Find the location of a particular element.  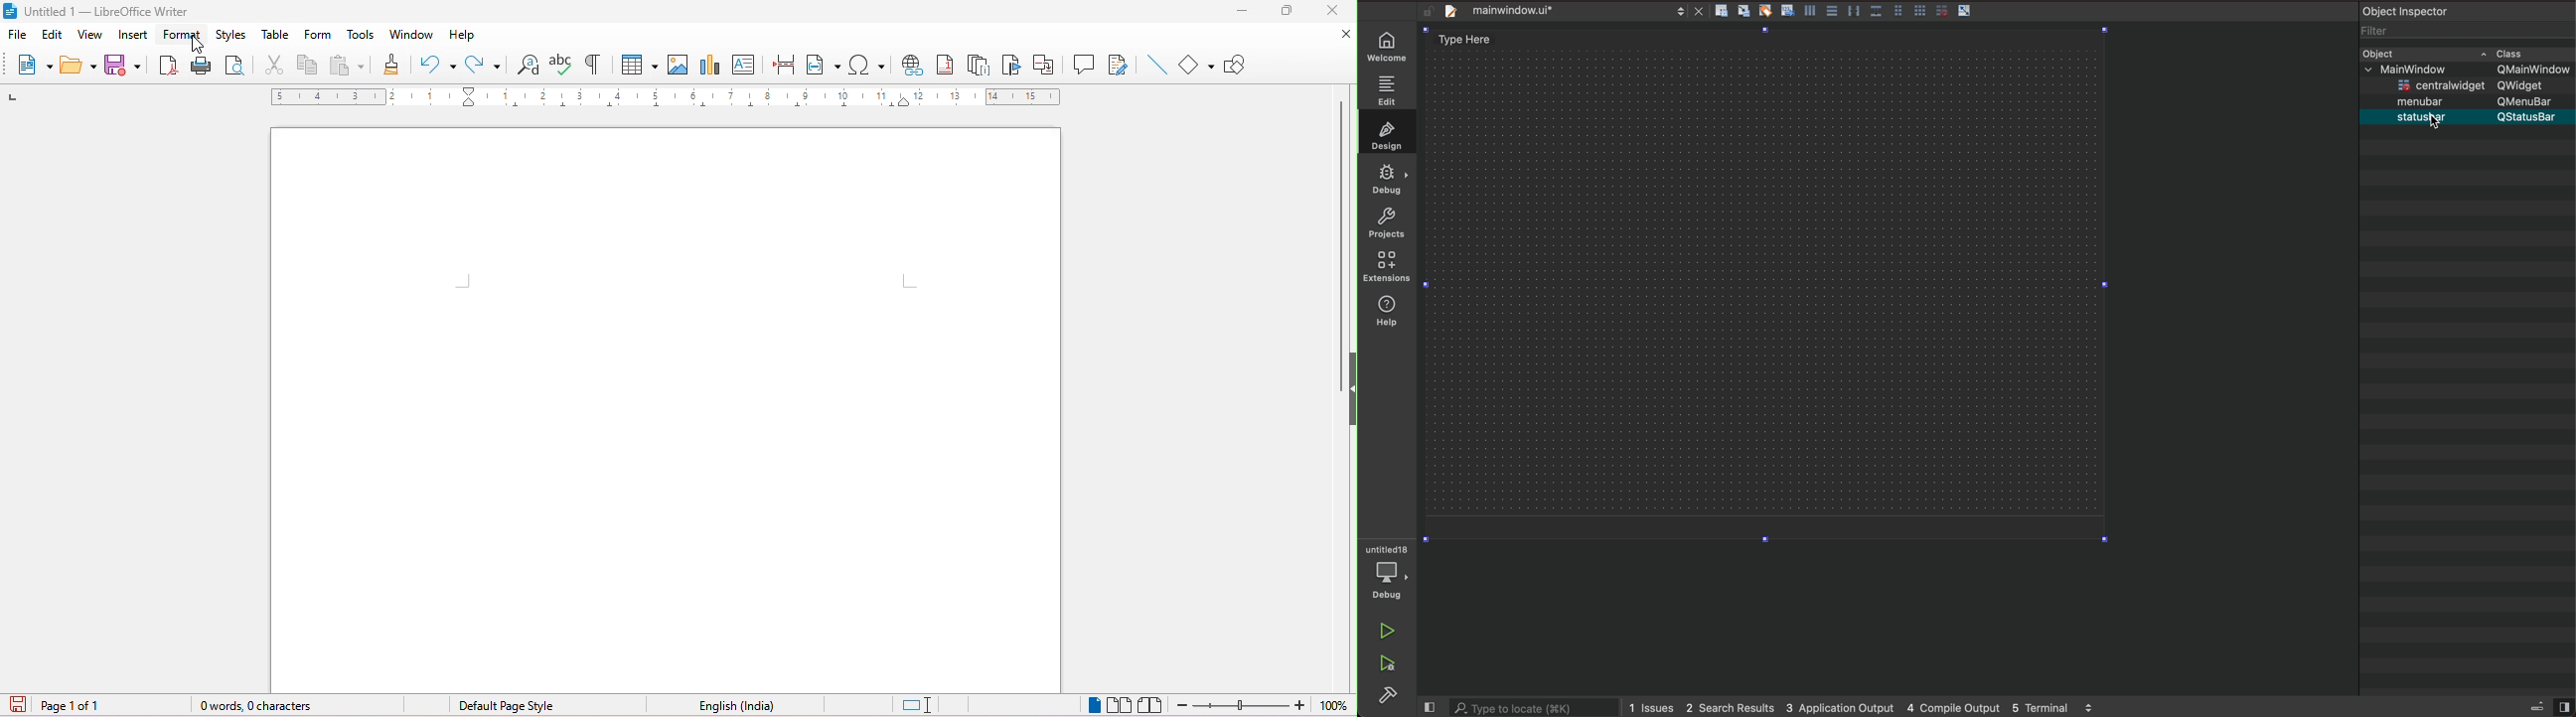

bookmark is located at coordinates (1012, 67).